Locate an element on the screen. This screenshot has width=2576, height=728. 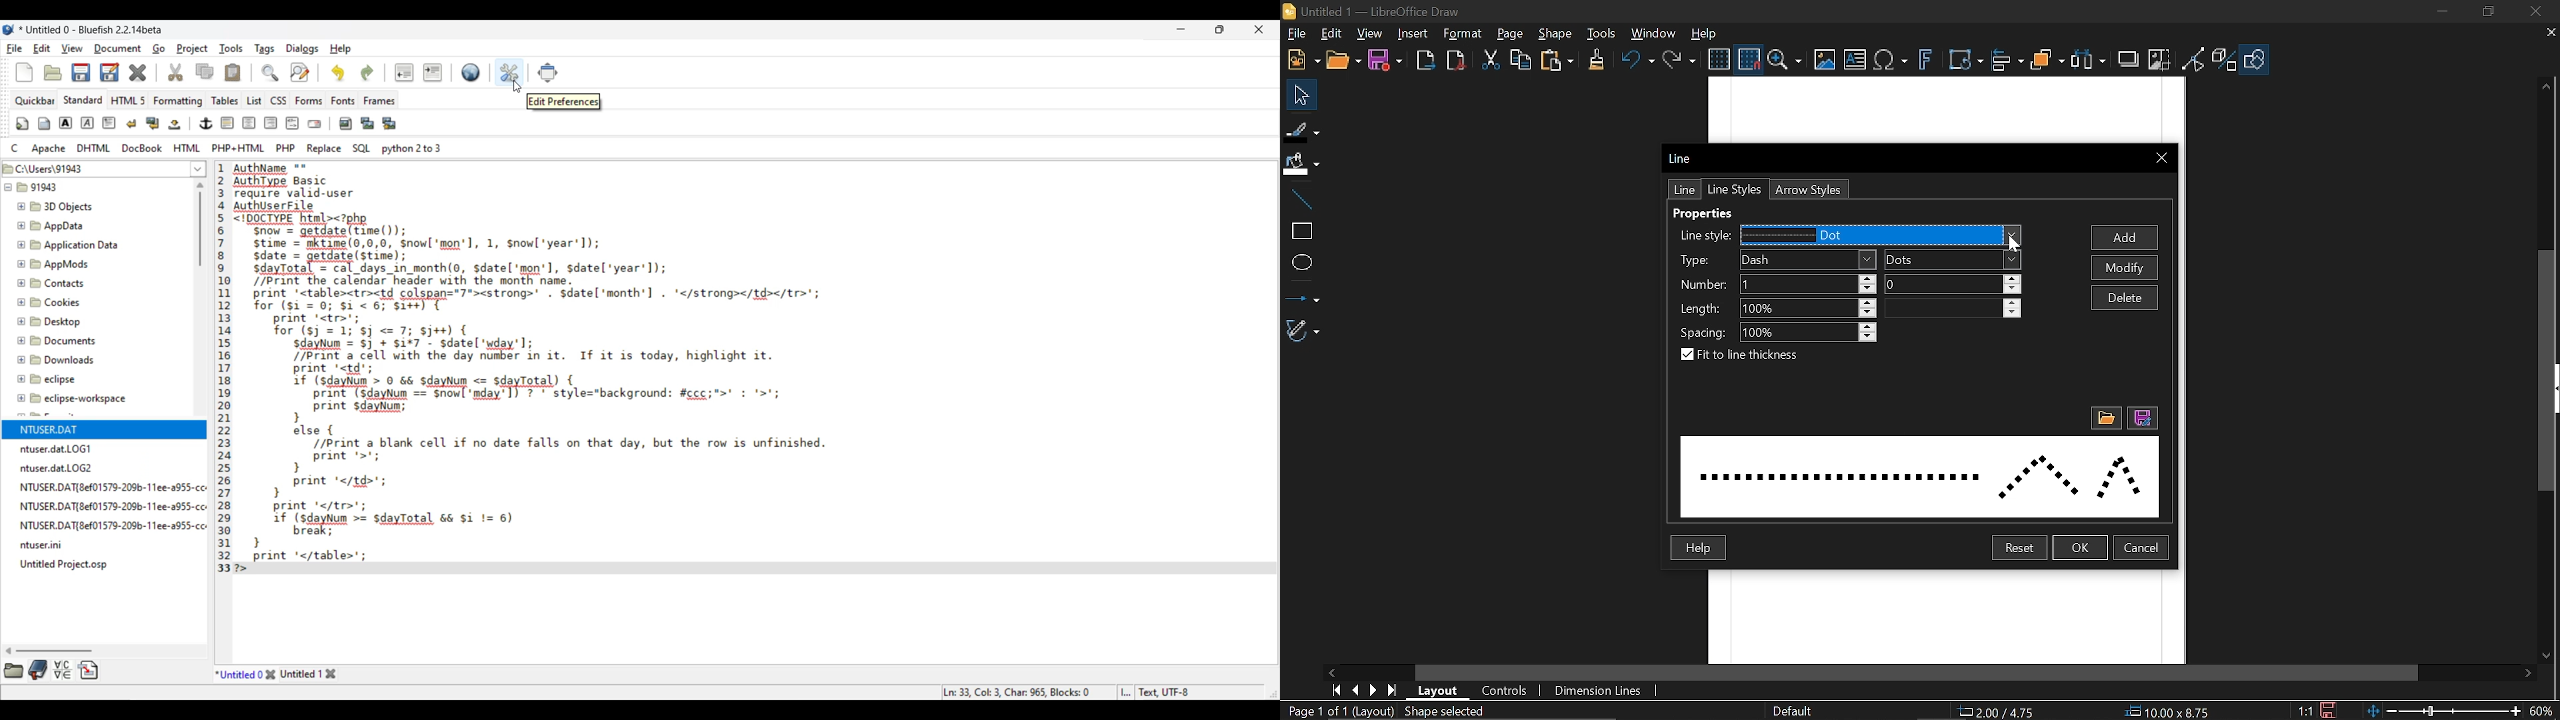
Lines and arrows is located at coordinates (1303, 294).